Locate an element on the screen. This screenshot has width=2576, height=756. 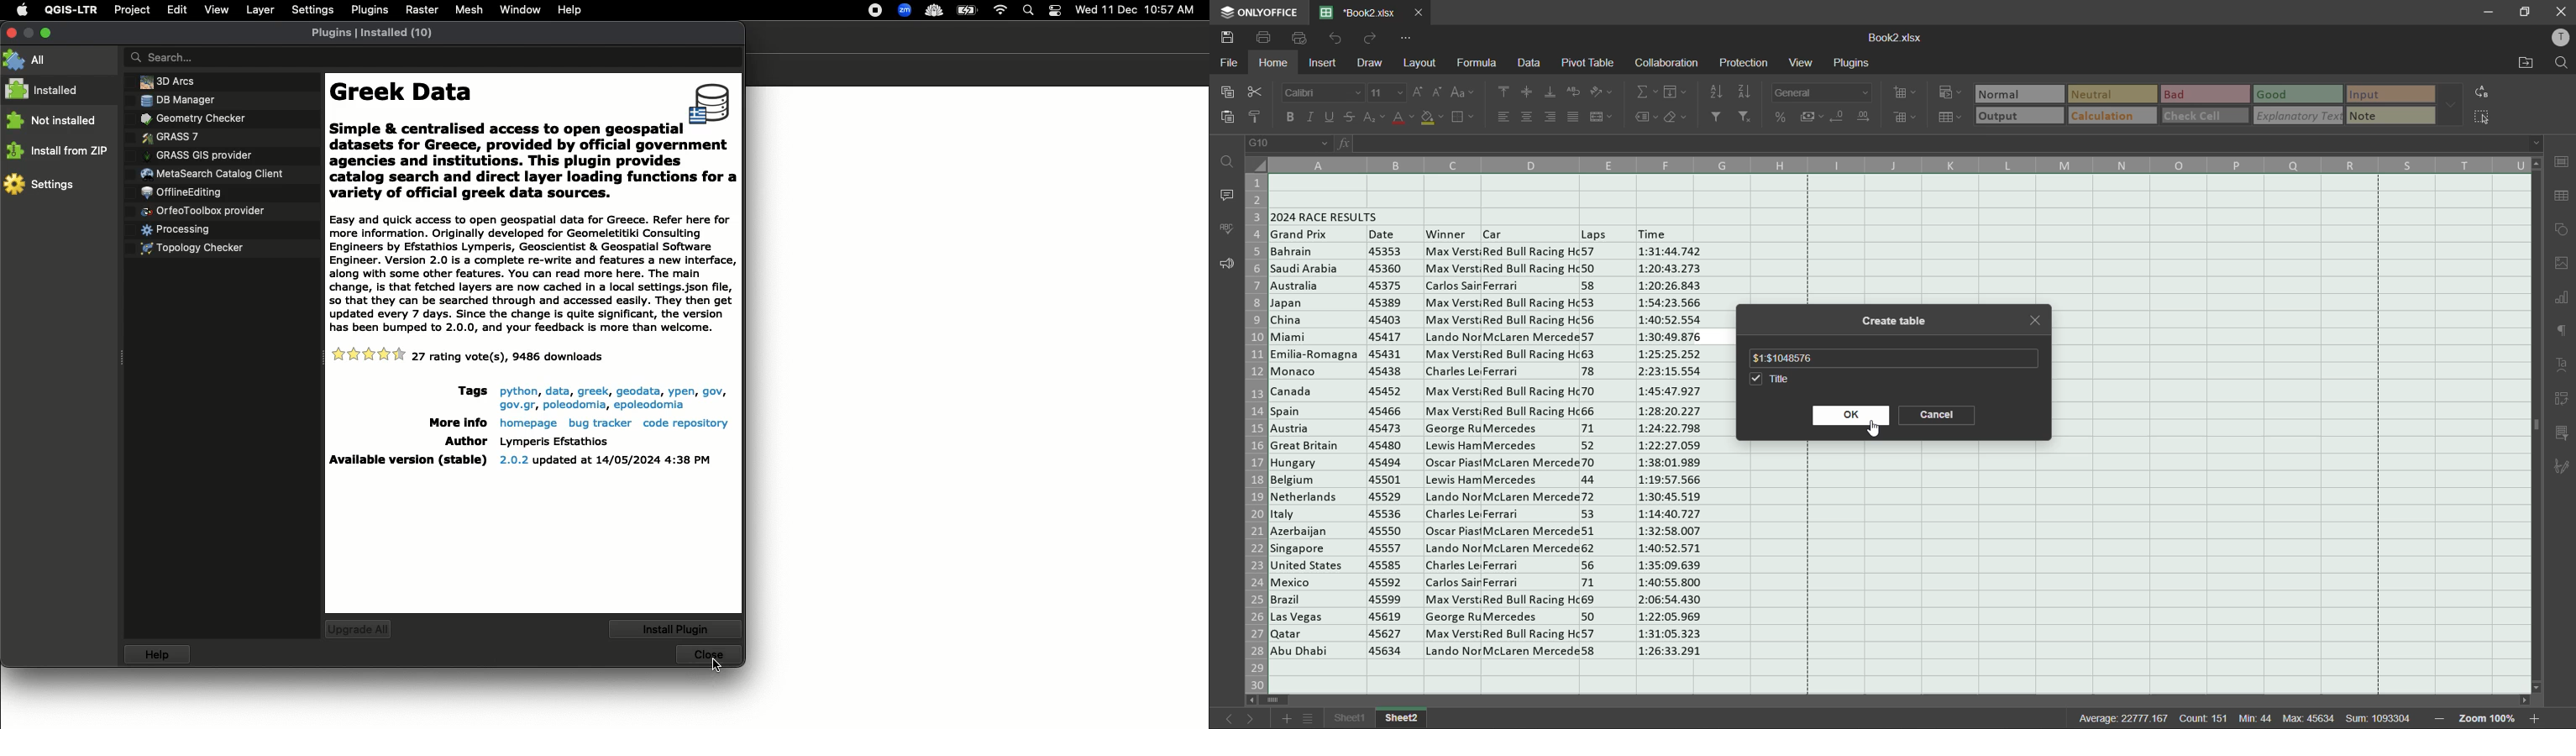
format as table is located at coordinates (1951, 118).